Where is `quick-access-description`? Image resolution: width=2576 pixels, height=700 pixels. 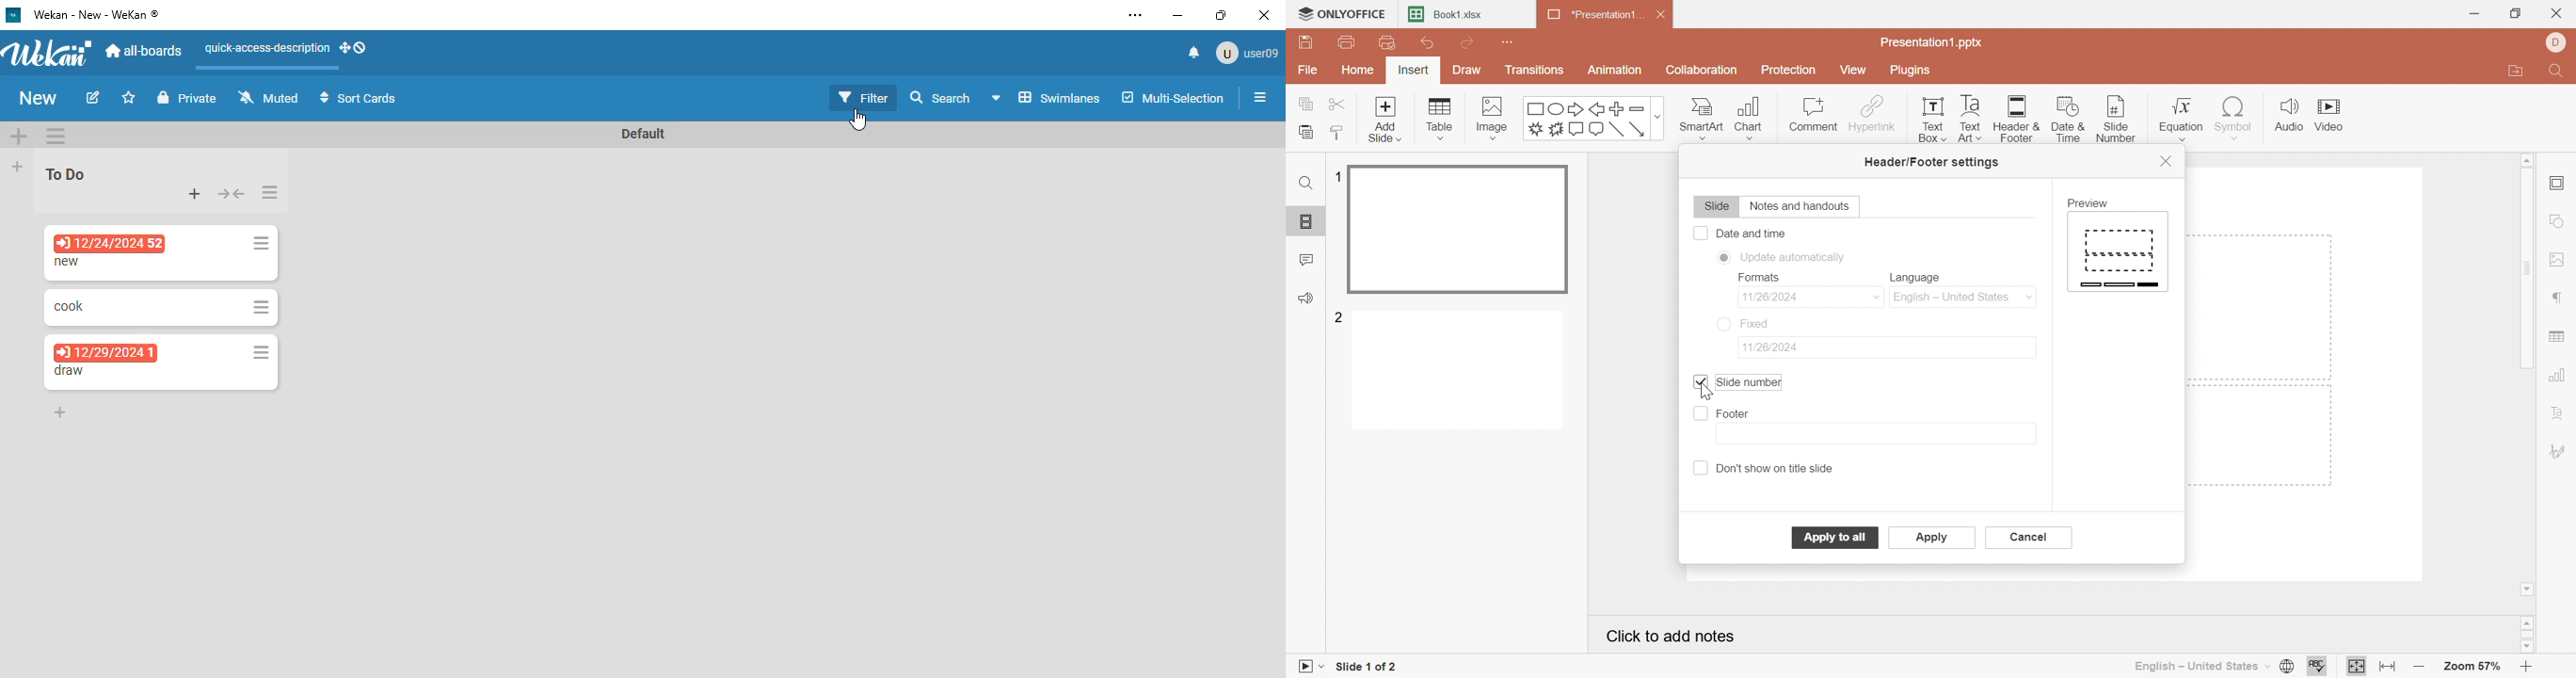 quick-access-description is located at coordinates (266, 48).